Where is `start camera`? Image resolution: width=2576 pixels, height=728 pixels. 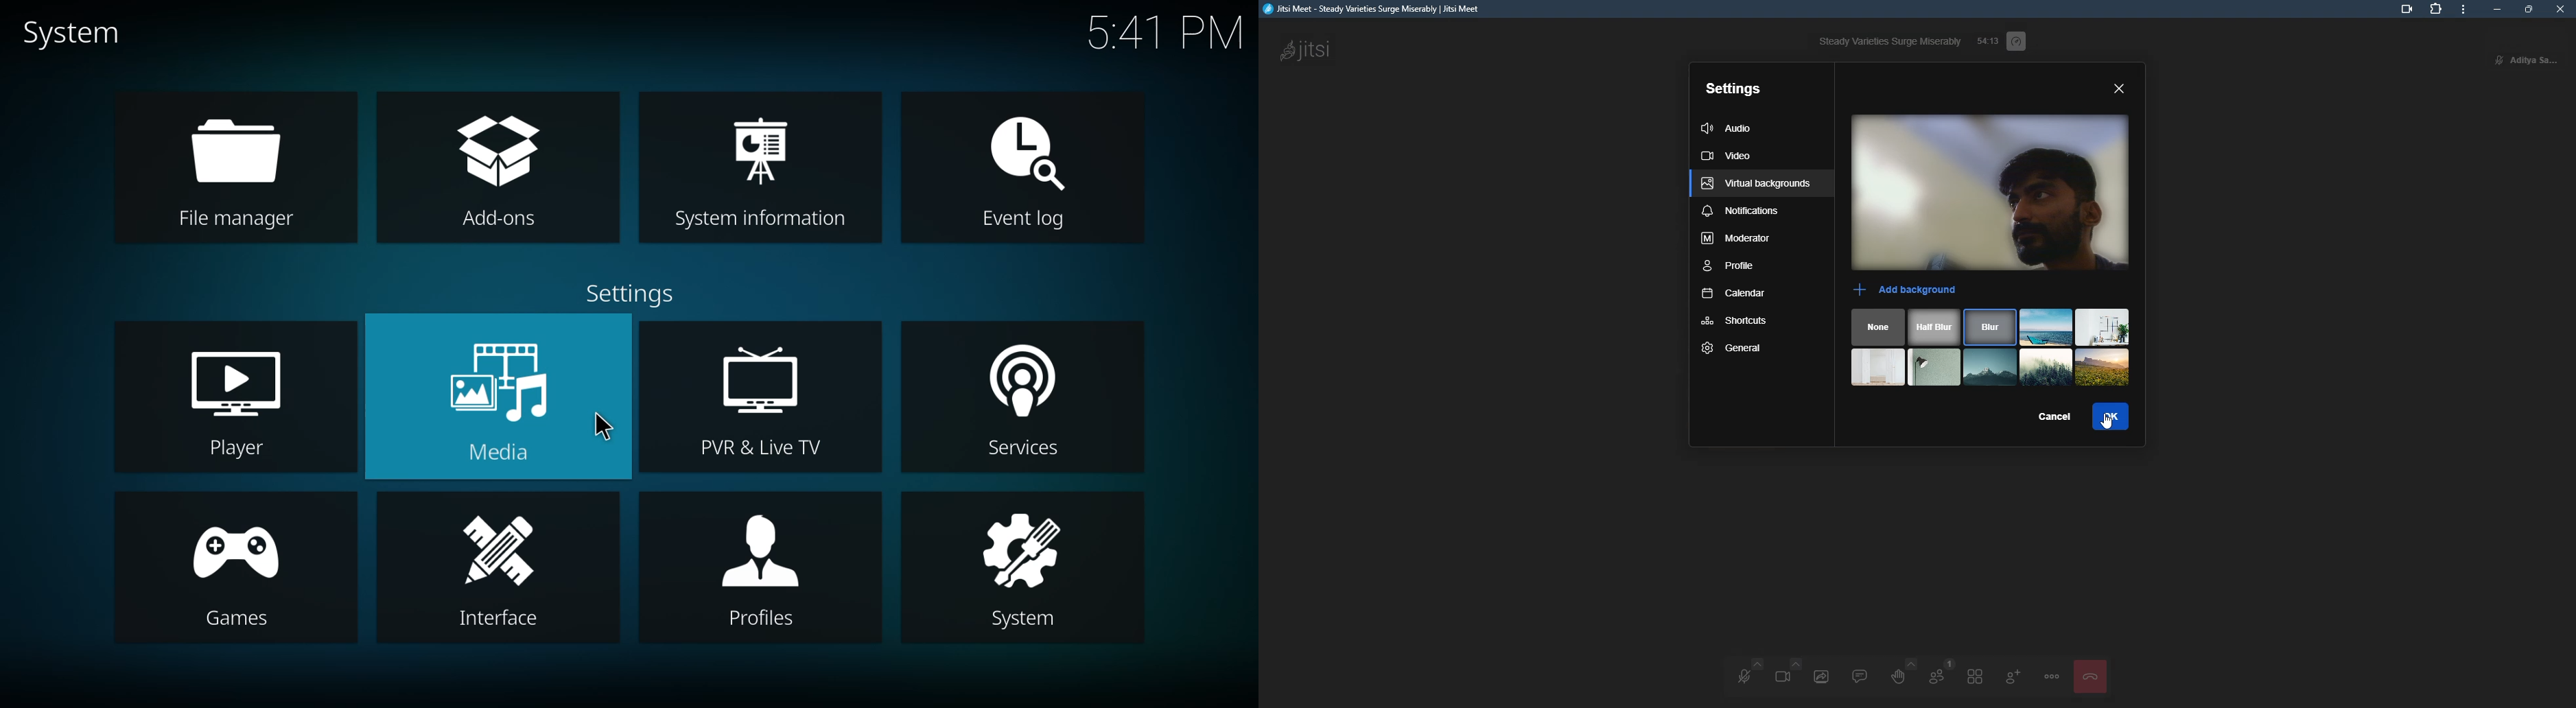
start camera is located at coordinates (1785, 673).